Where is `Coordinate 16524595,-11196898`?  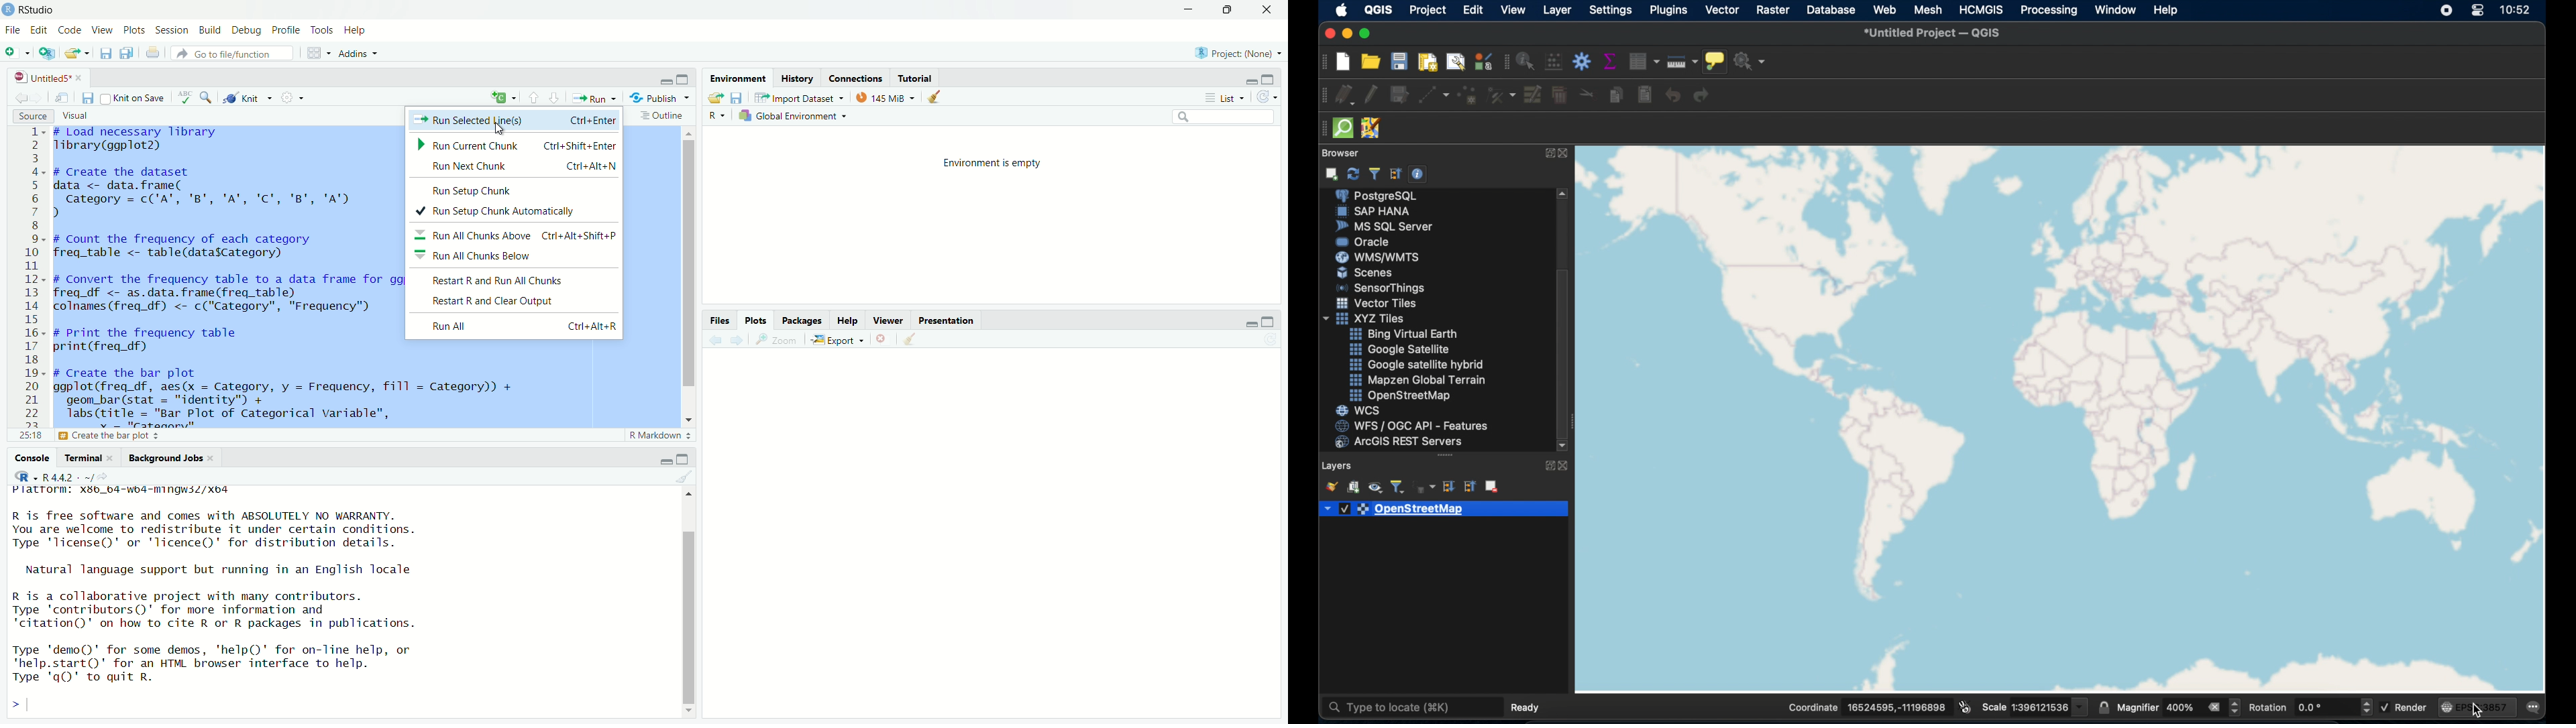 Coordinate 16524595,-11196898 is located at coordinates (1868, 707).